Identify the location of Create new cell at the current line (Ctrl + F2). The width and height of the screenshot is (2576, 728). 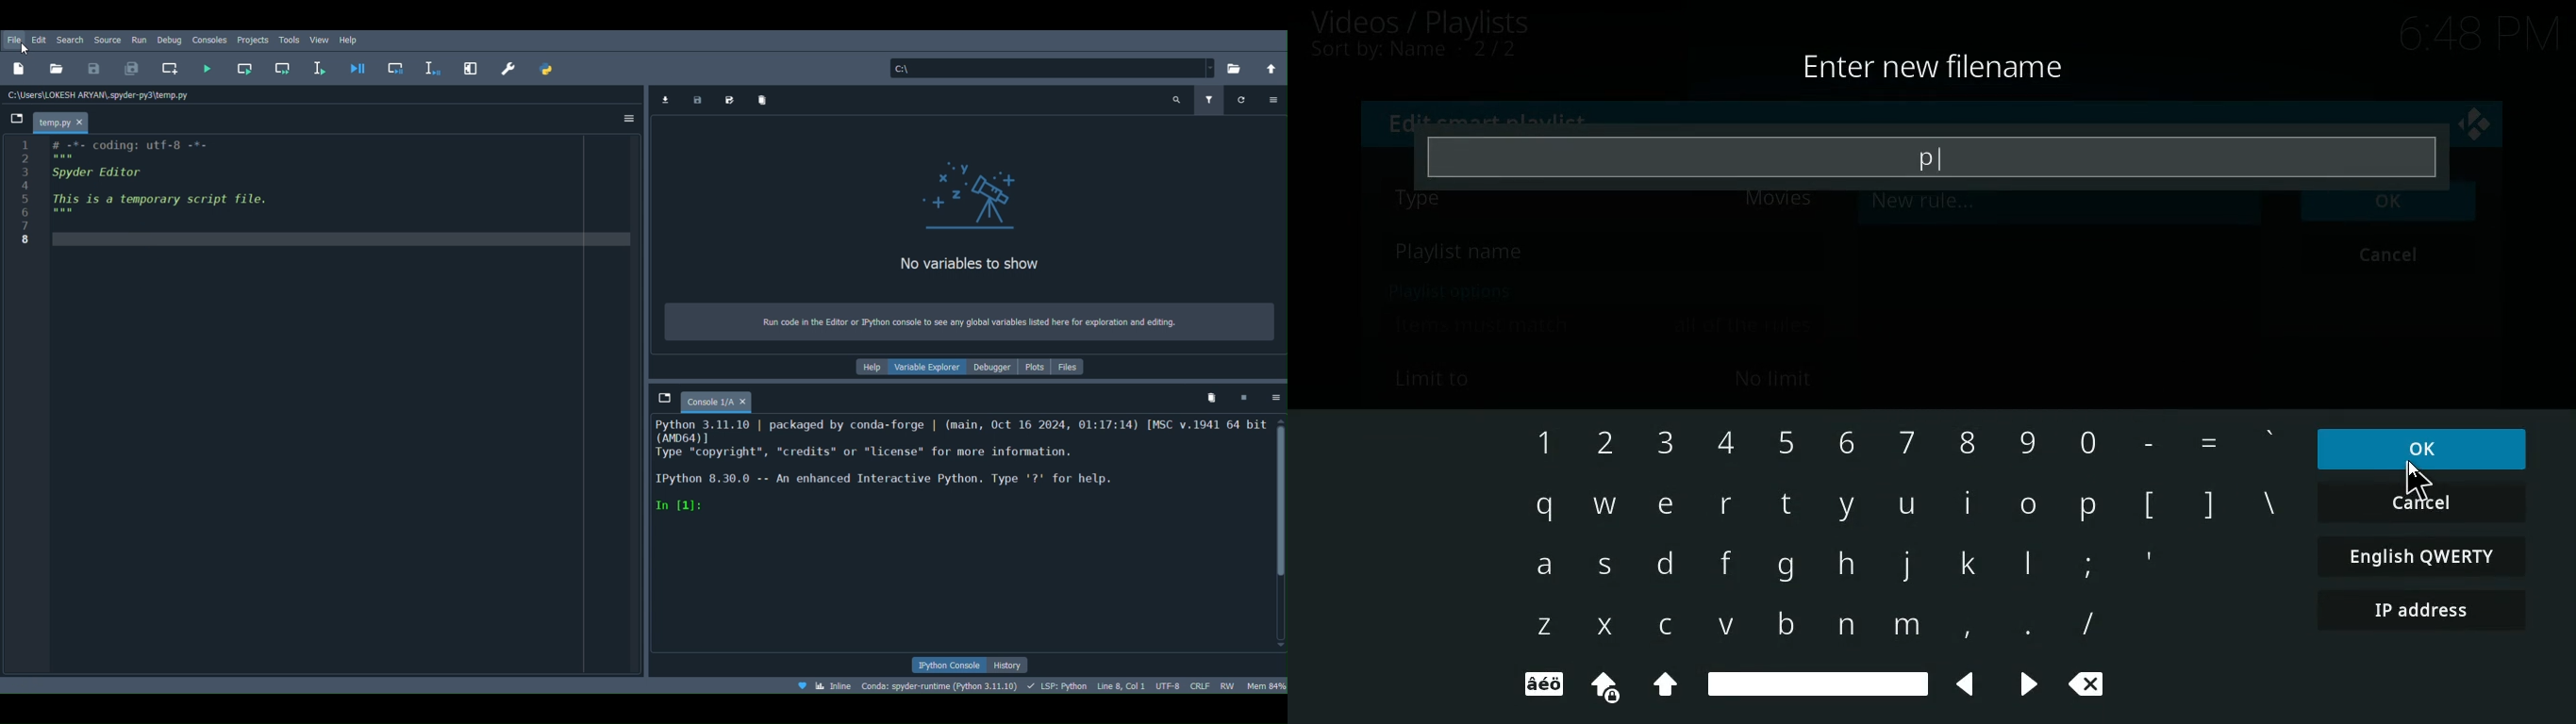
(170, 70).